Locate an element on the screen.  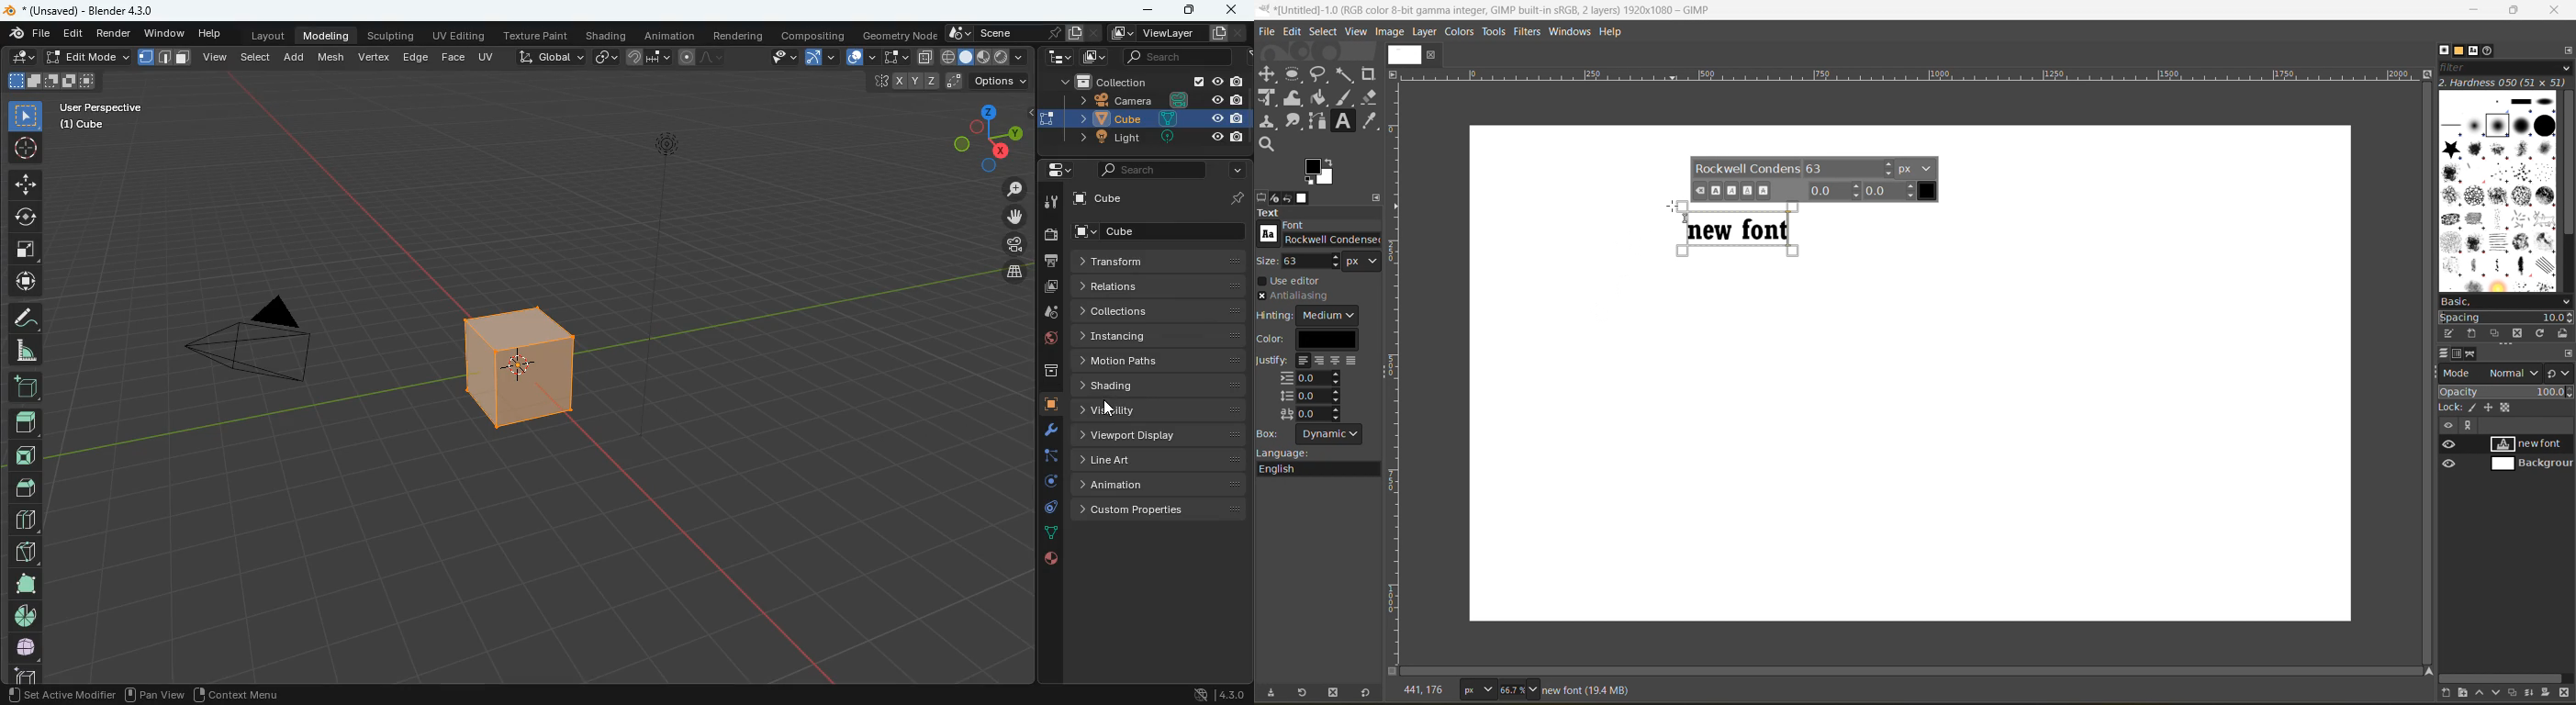
select is located at coordinates (1324, 33).